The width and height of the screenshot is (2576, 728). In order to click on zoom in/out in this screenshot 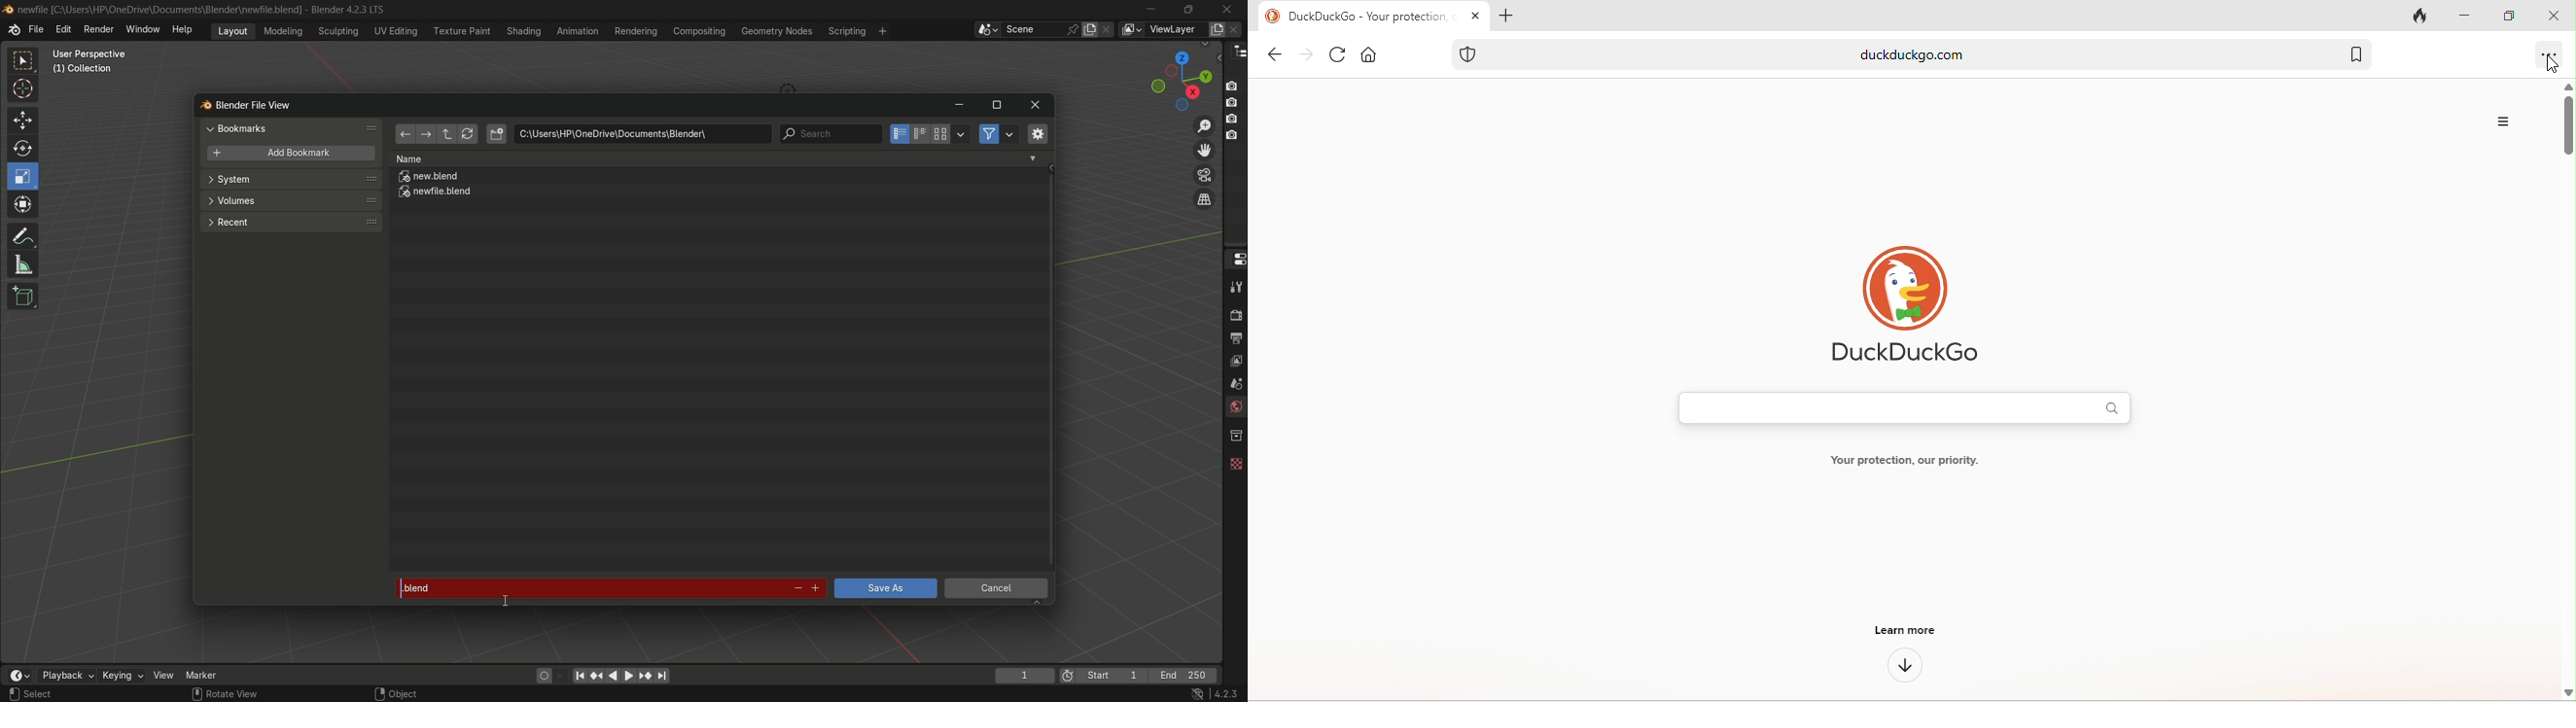, I will do `click(1205, 124)`.